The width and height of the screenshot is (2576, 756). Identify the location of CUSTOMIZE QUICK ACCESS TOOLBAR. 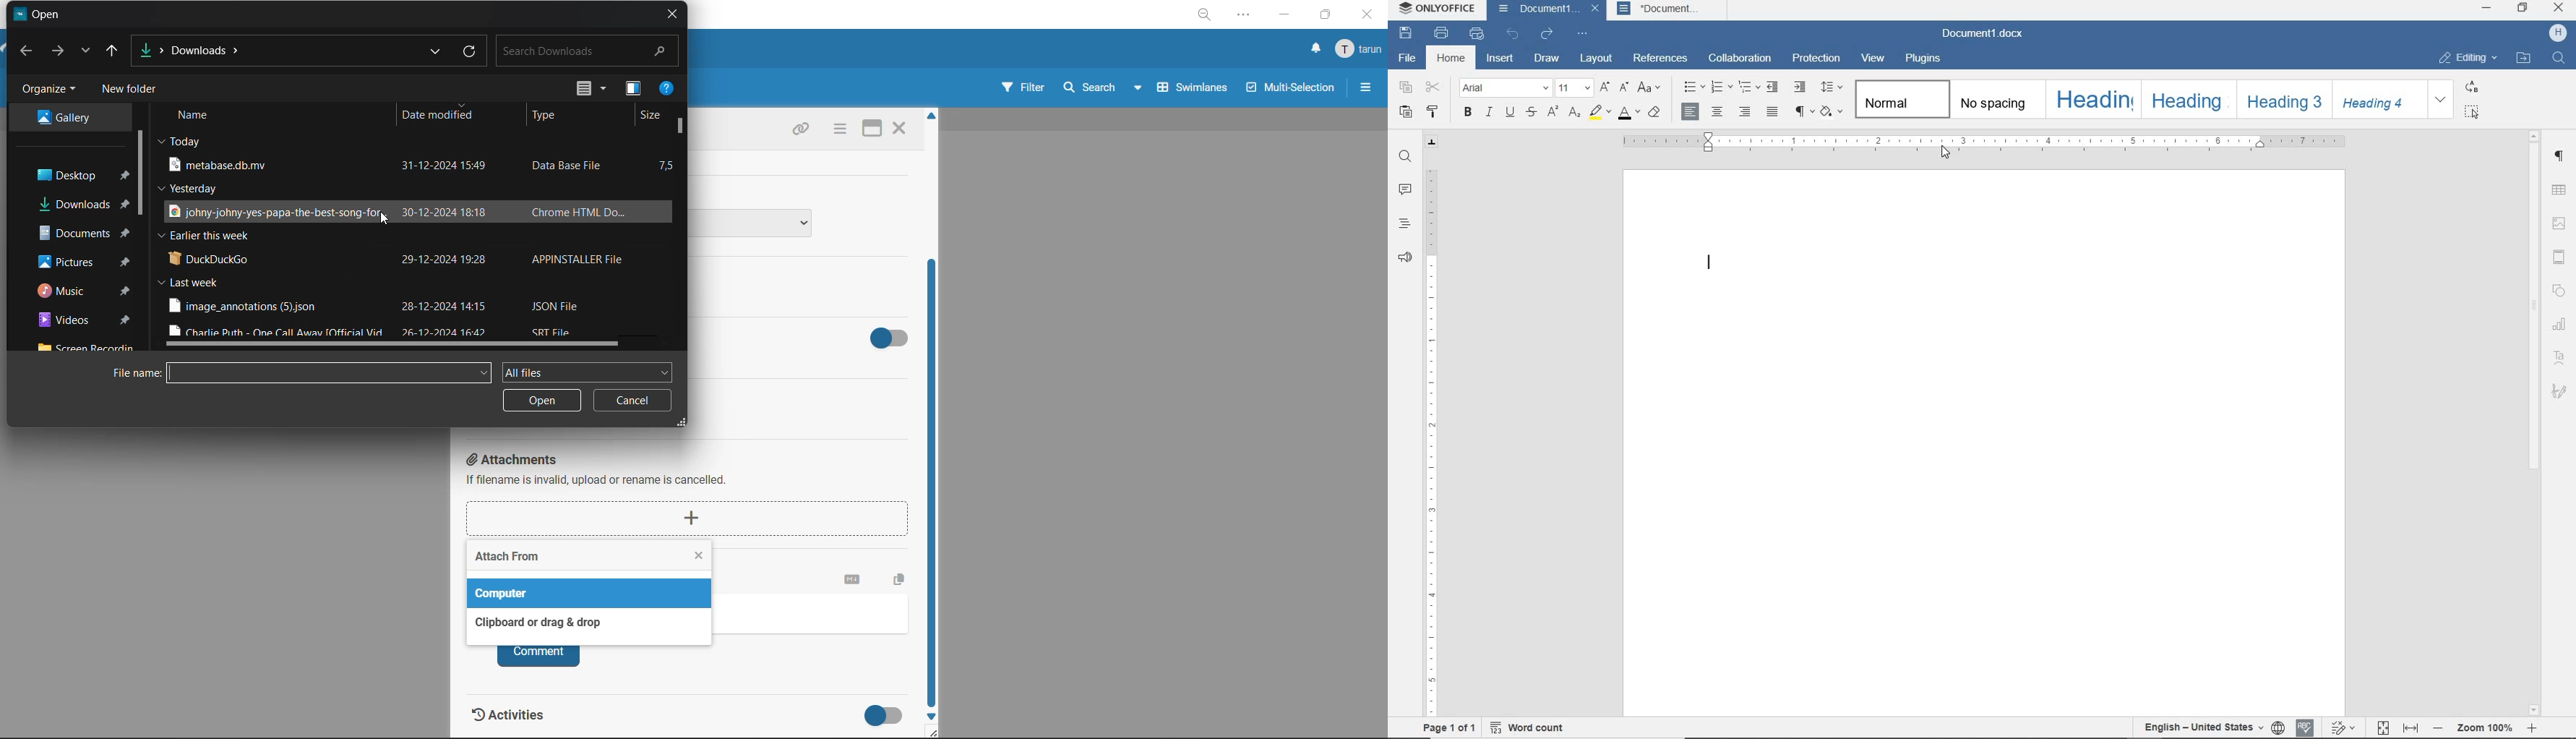
(1583, 33).